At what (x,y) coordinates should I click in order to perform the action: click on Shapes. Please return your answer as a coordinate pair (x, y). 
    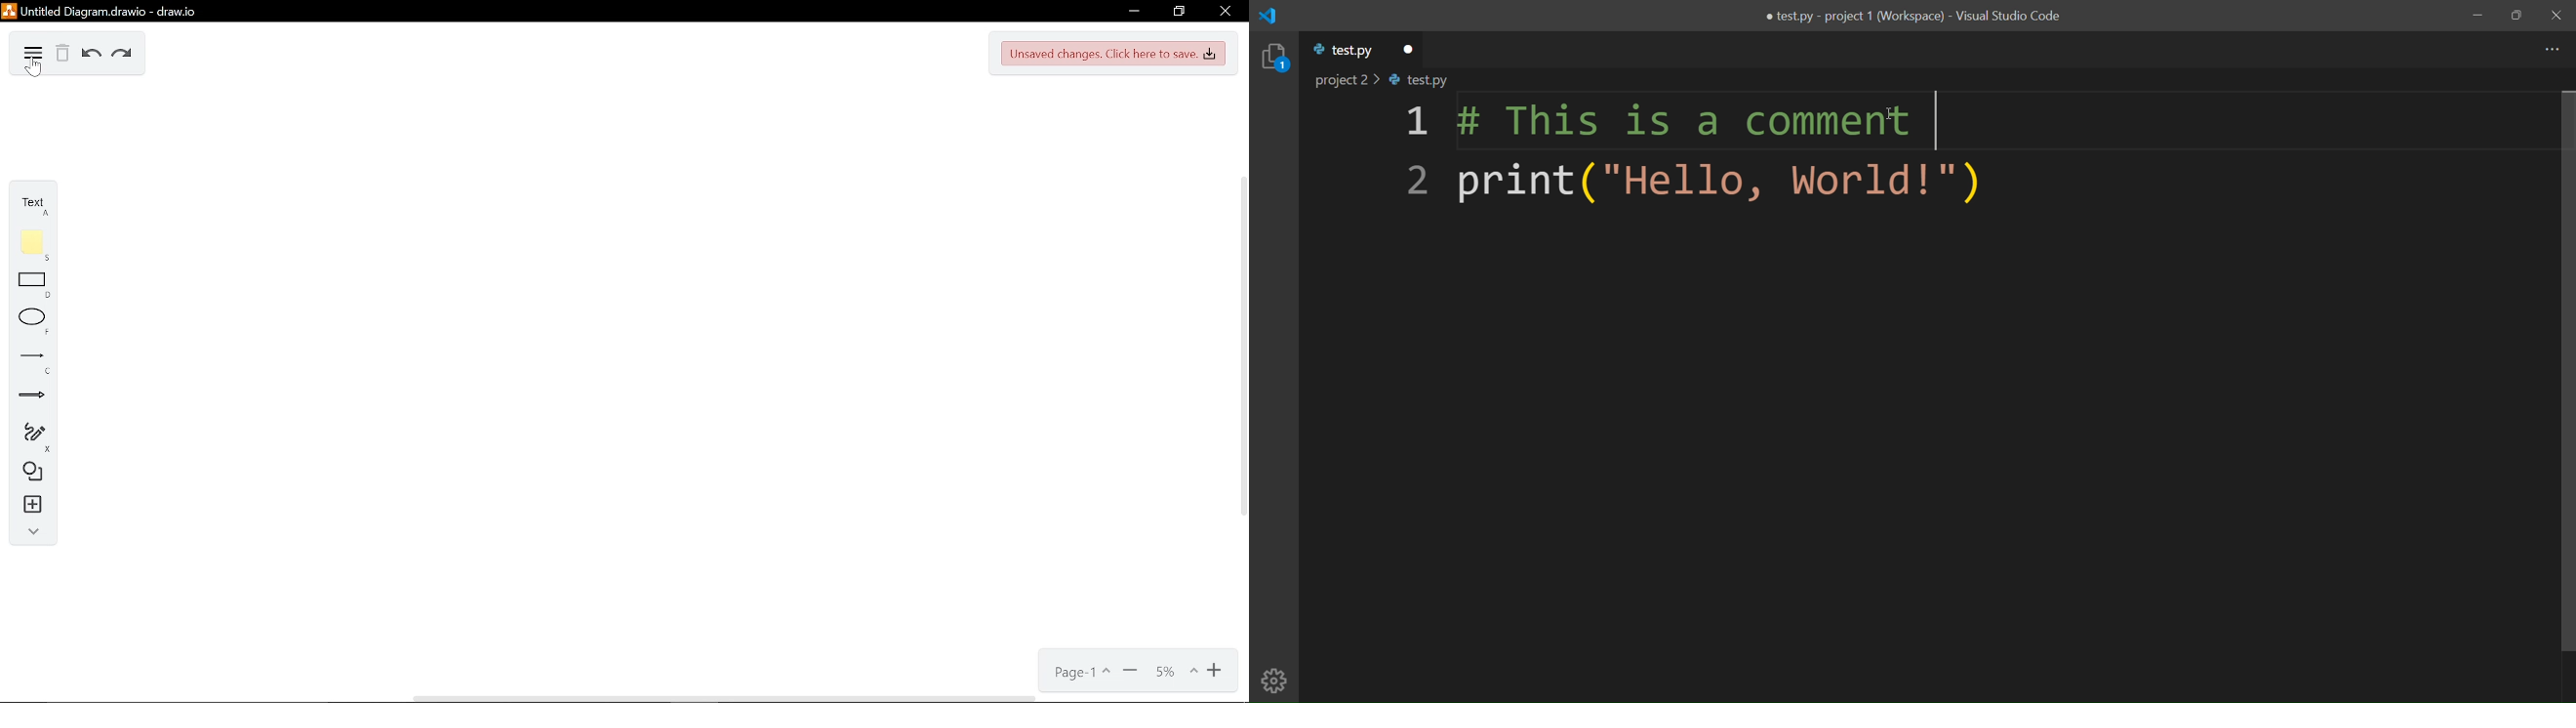
    Looking at the image, I should click on (28, 473).